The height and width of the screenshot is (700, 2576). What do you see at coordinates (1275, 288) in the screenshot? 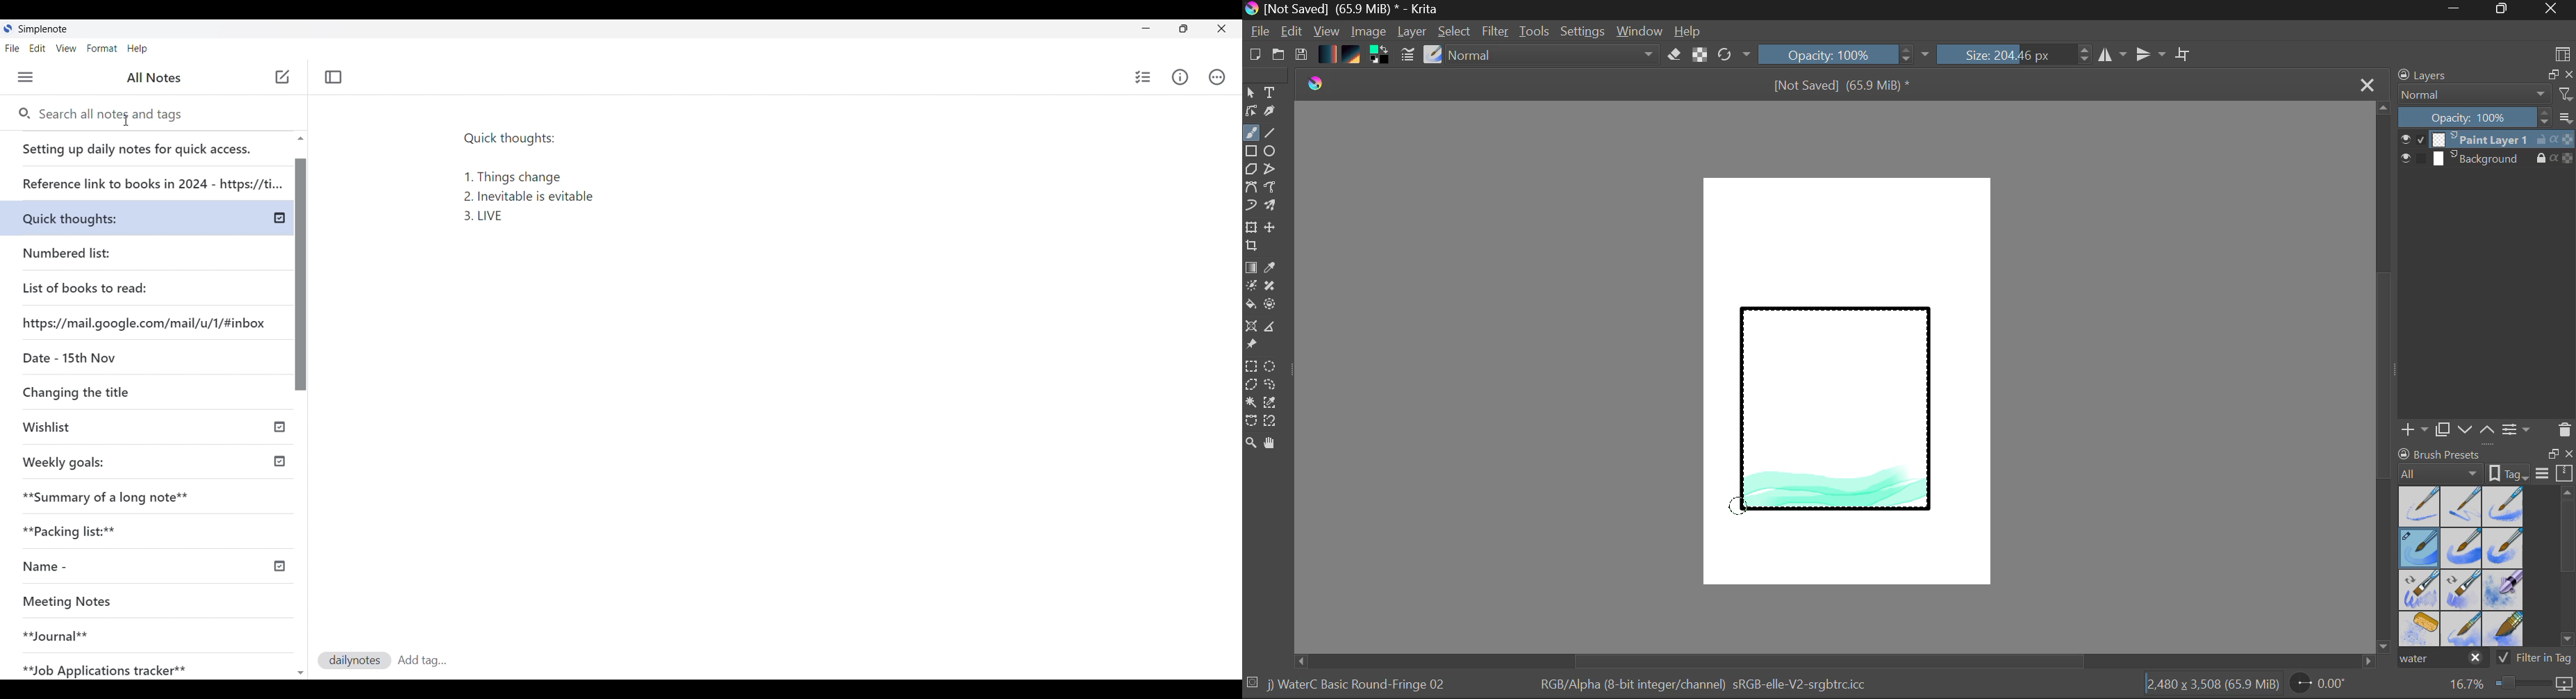
I see `Smart Patch Tool` at bounding box center [1275, 288].